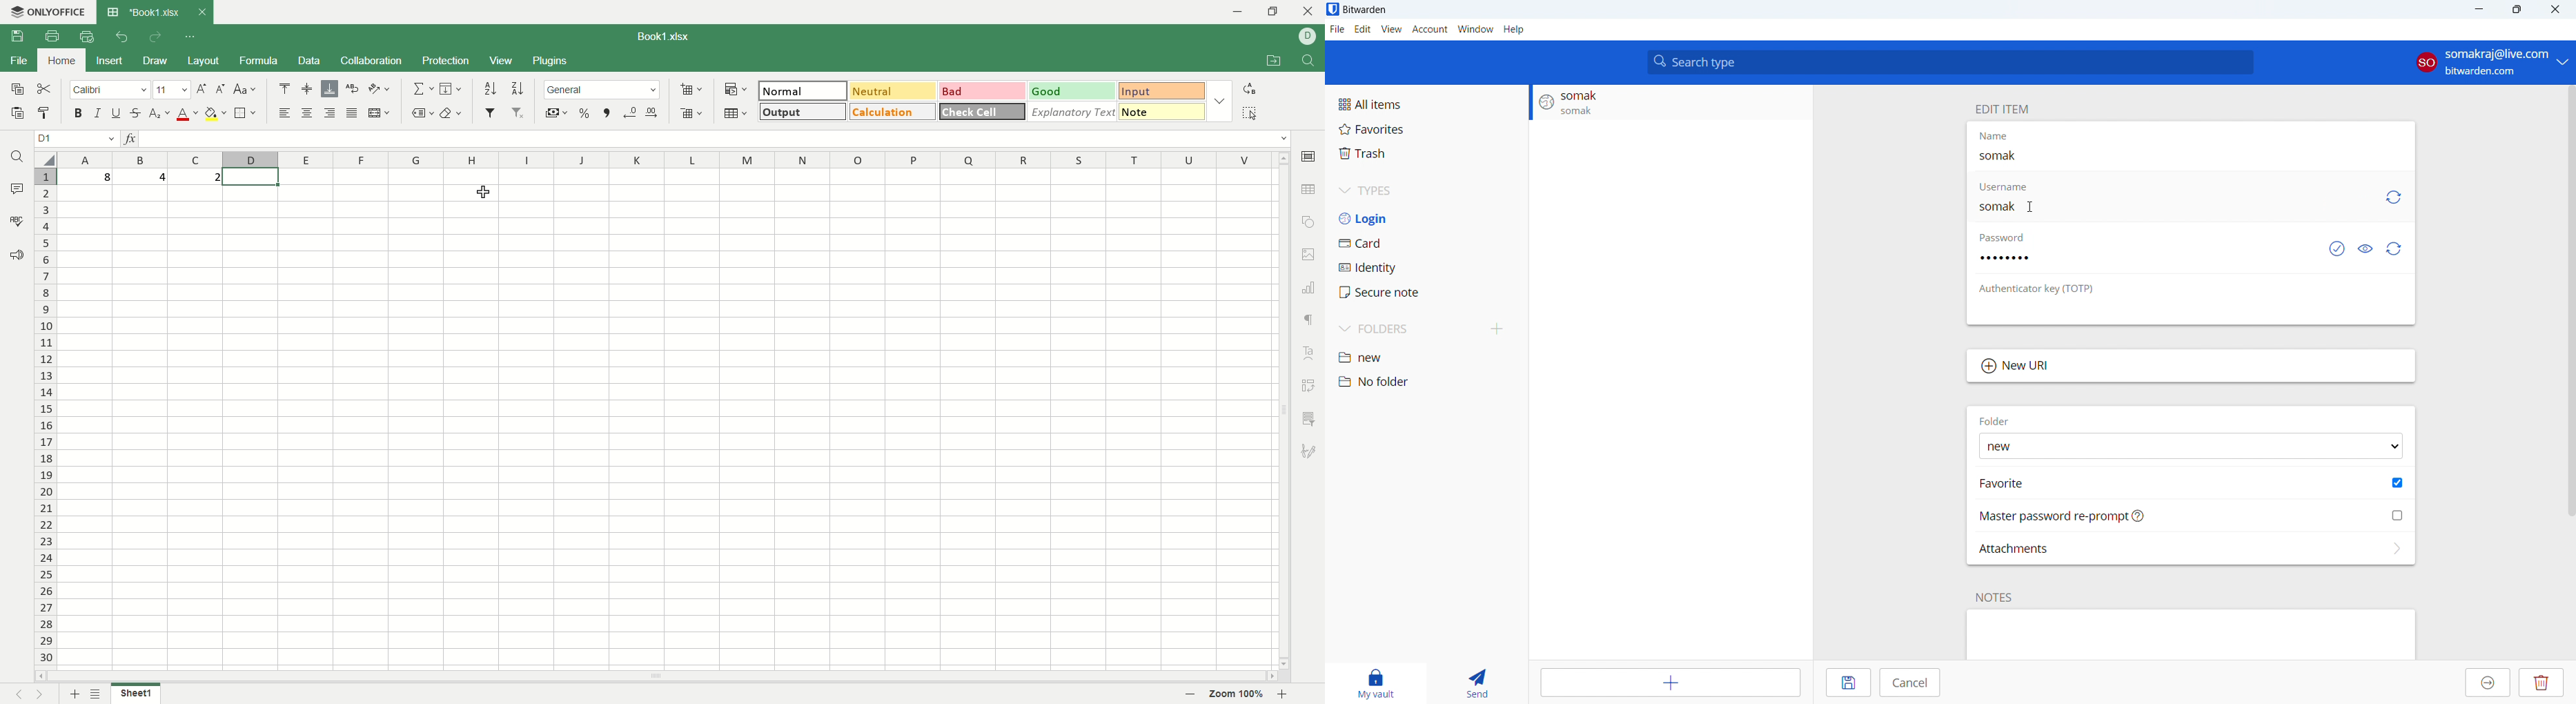  What do you see at coordinates (602, 89) in the screenshot?
I see `number format` at bounding box center [602, 89].